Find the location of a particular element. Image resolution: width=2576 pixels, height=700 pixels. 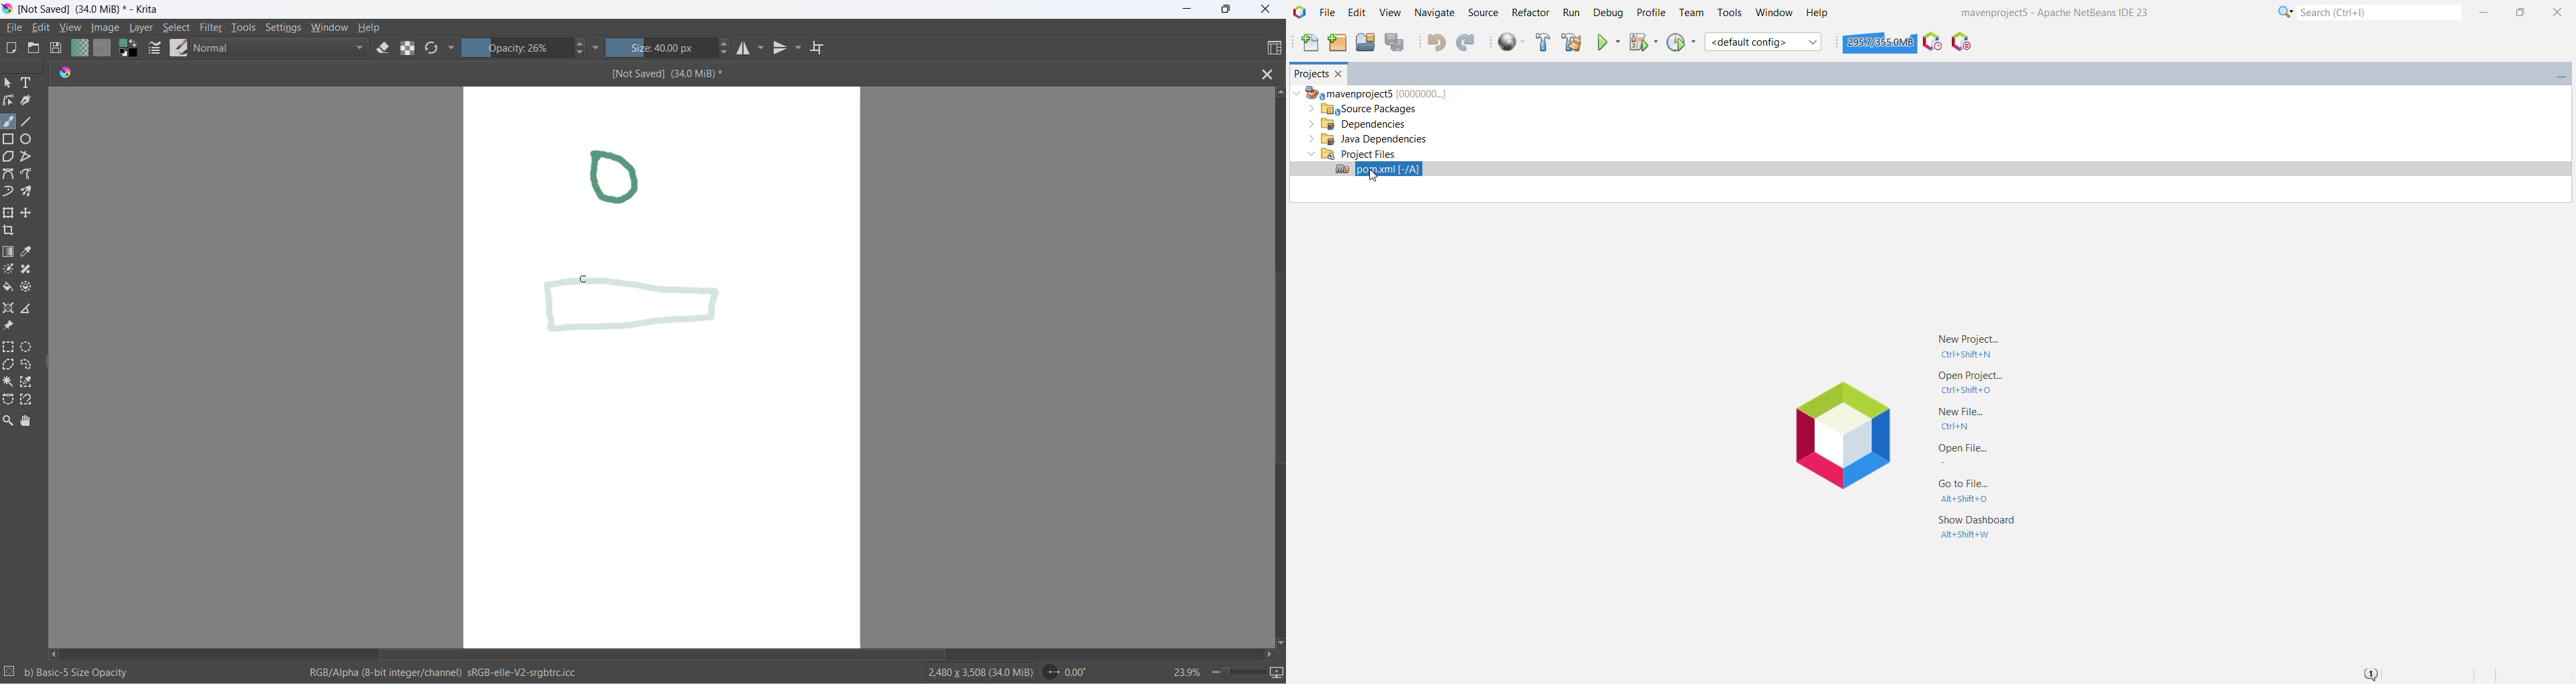

Bezier tool  is located at coordinates (9, 175).